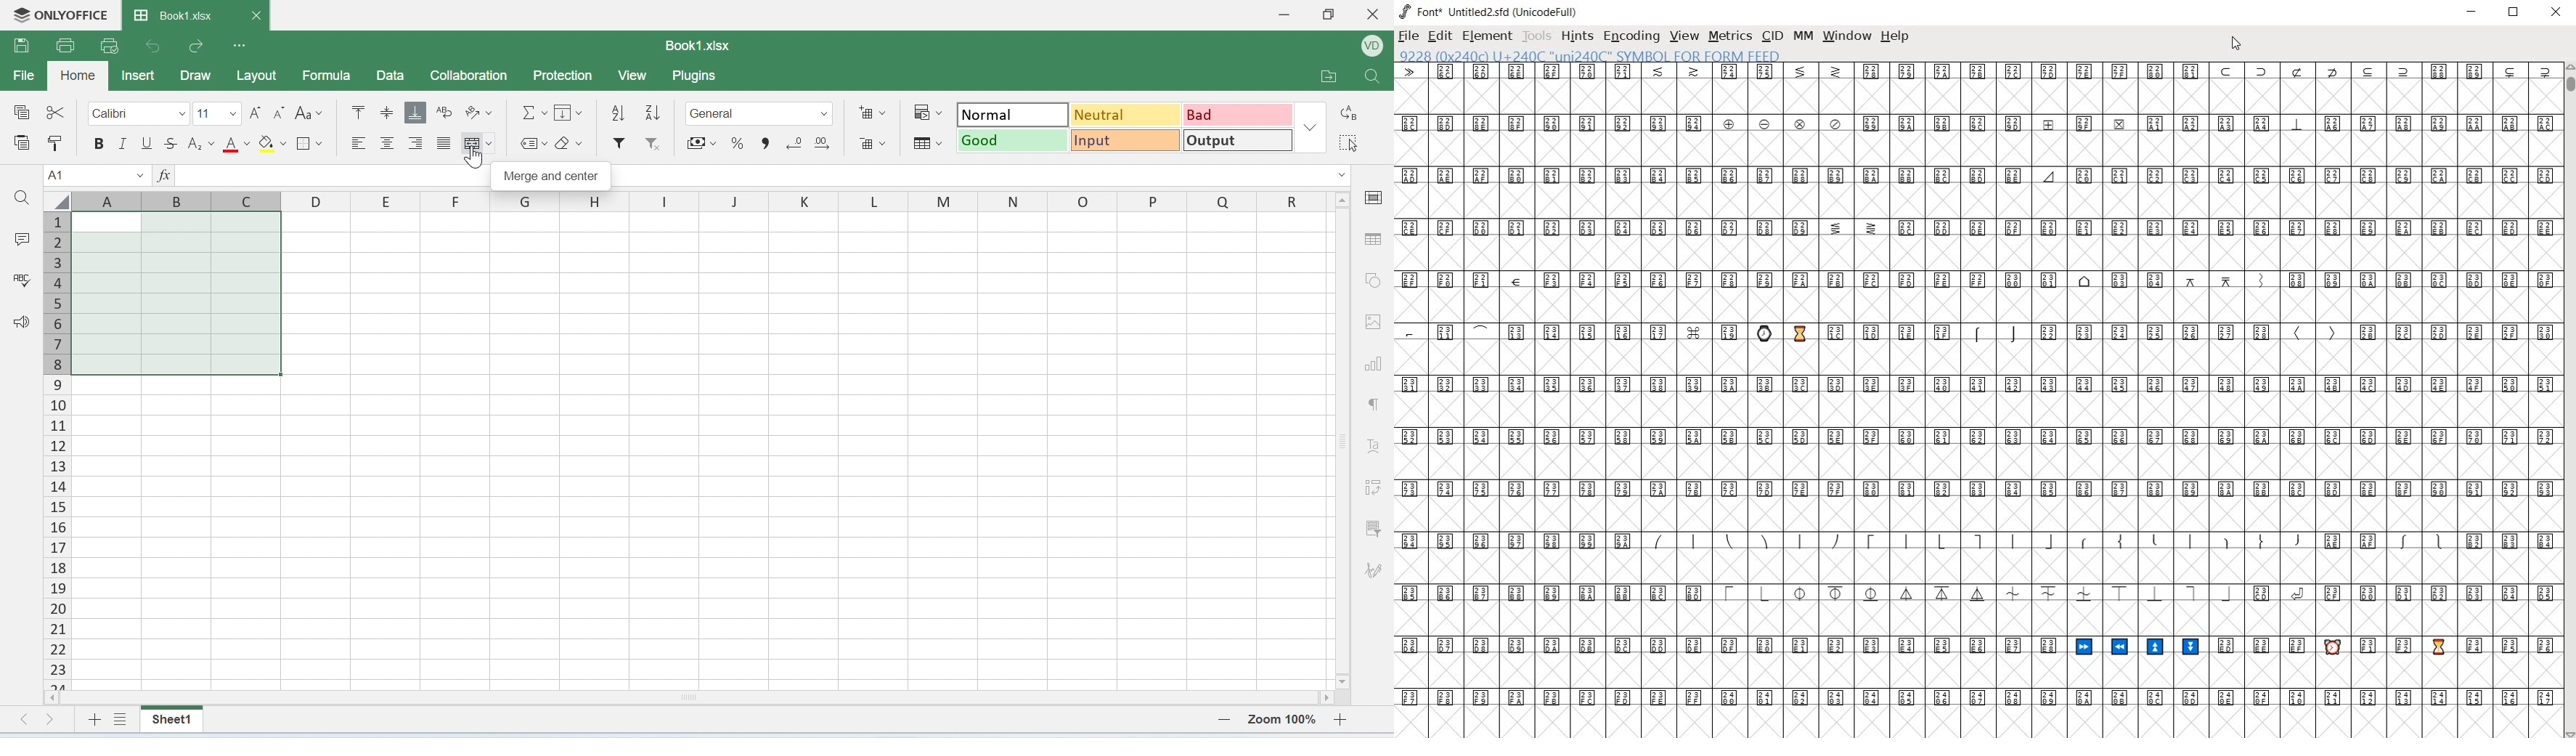 The image size is (2576, 756). I want to click on paste, so click(24, 145).